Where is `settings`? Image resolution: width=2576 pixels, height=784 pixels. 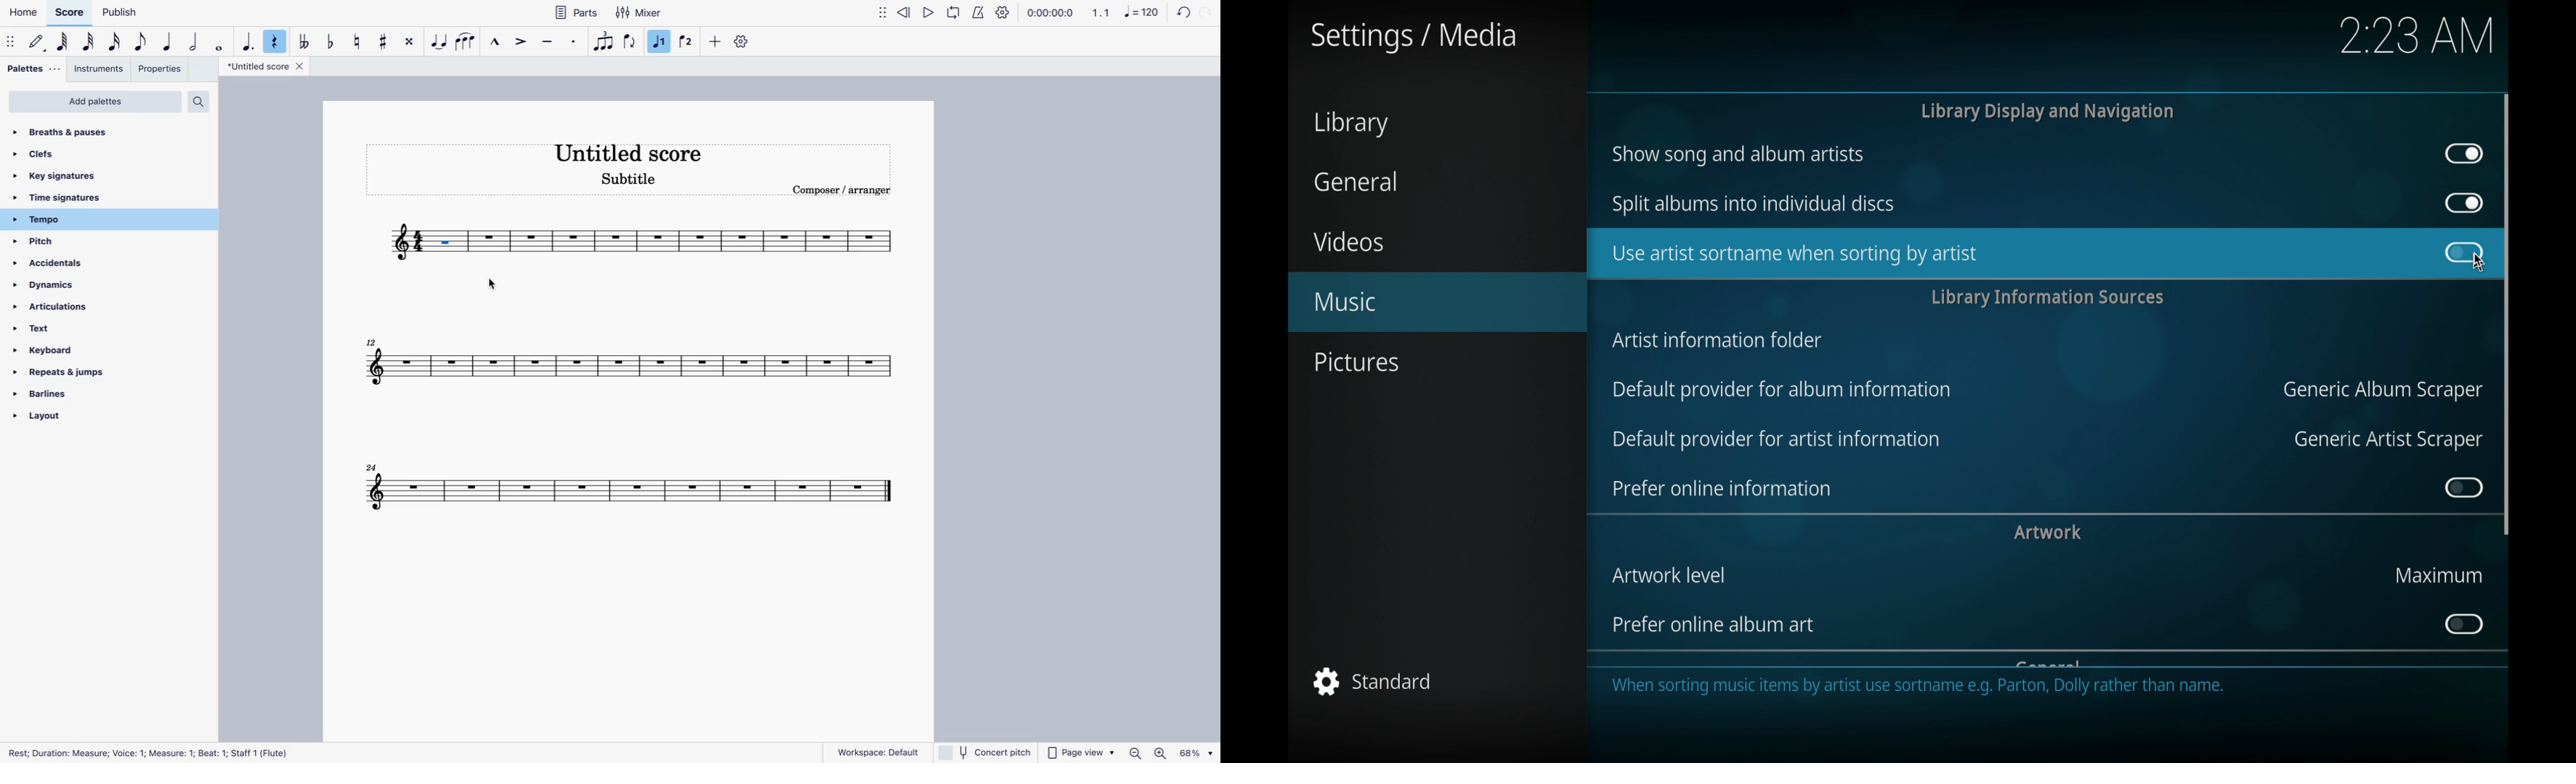
settings is located at coordinates (742, 43).